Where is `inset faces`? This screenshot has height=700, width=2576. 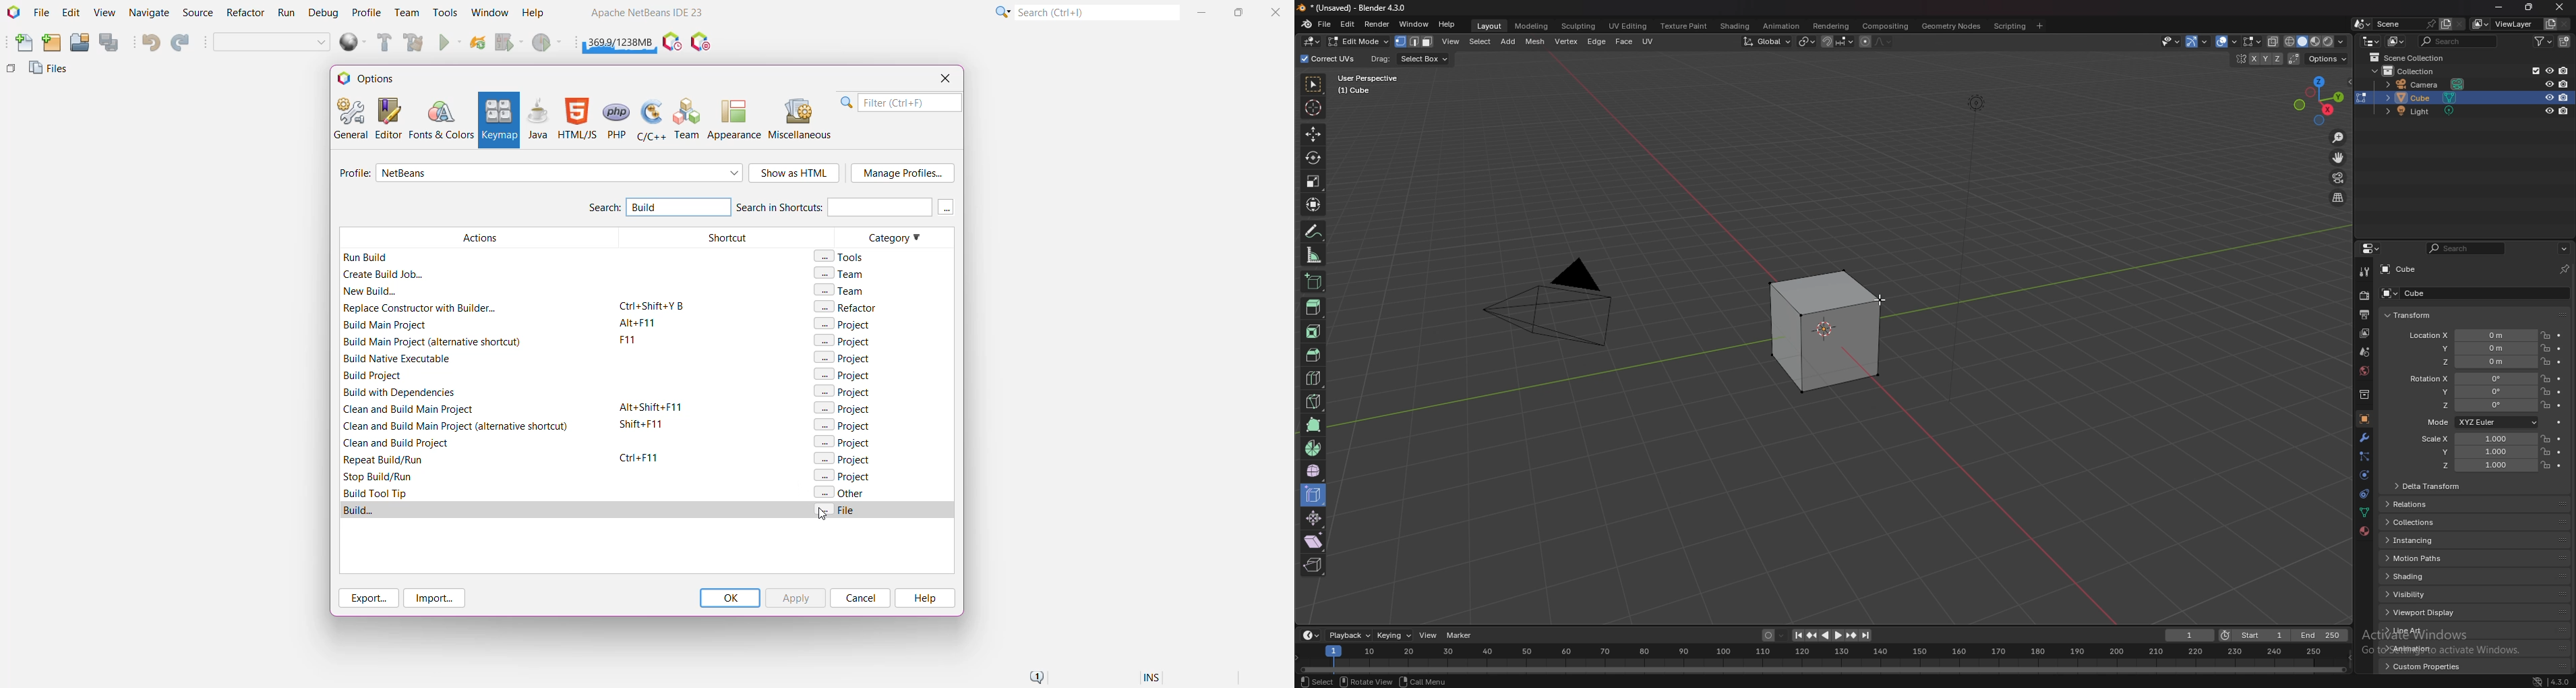
inset faces is located at coordinates (1312, 332).